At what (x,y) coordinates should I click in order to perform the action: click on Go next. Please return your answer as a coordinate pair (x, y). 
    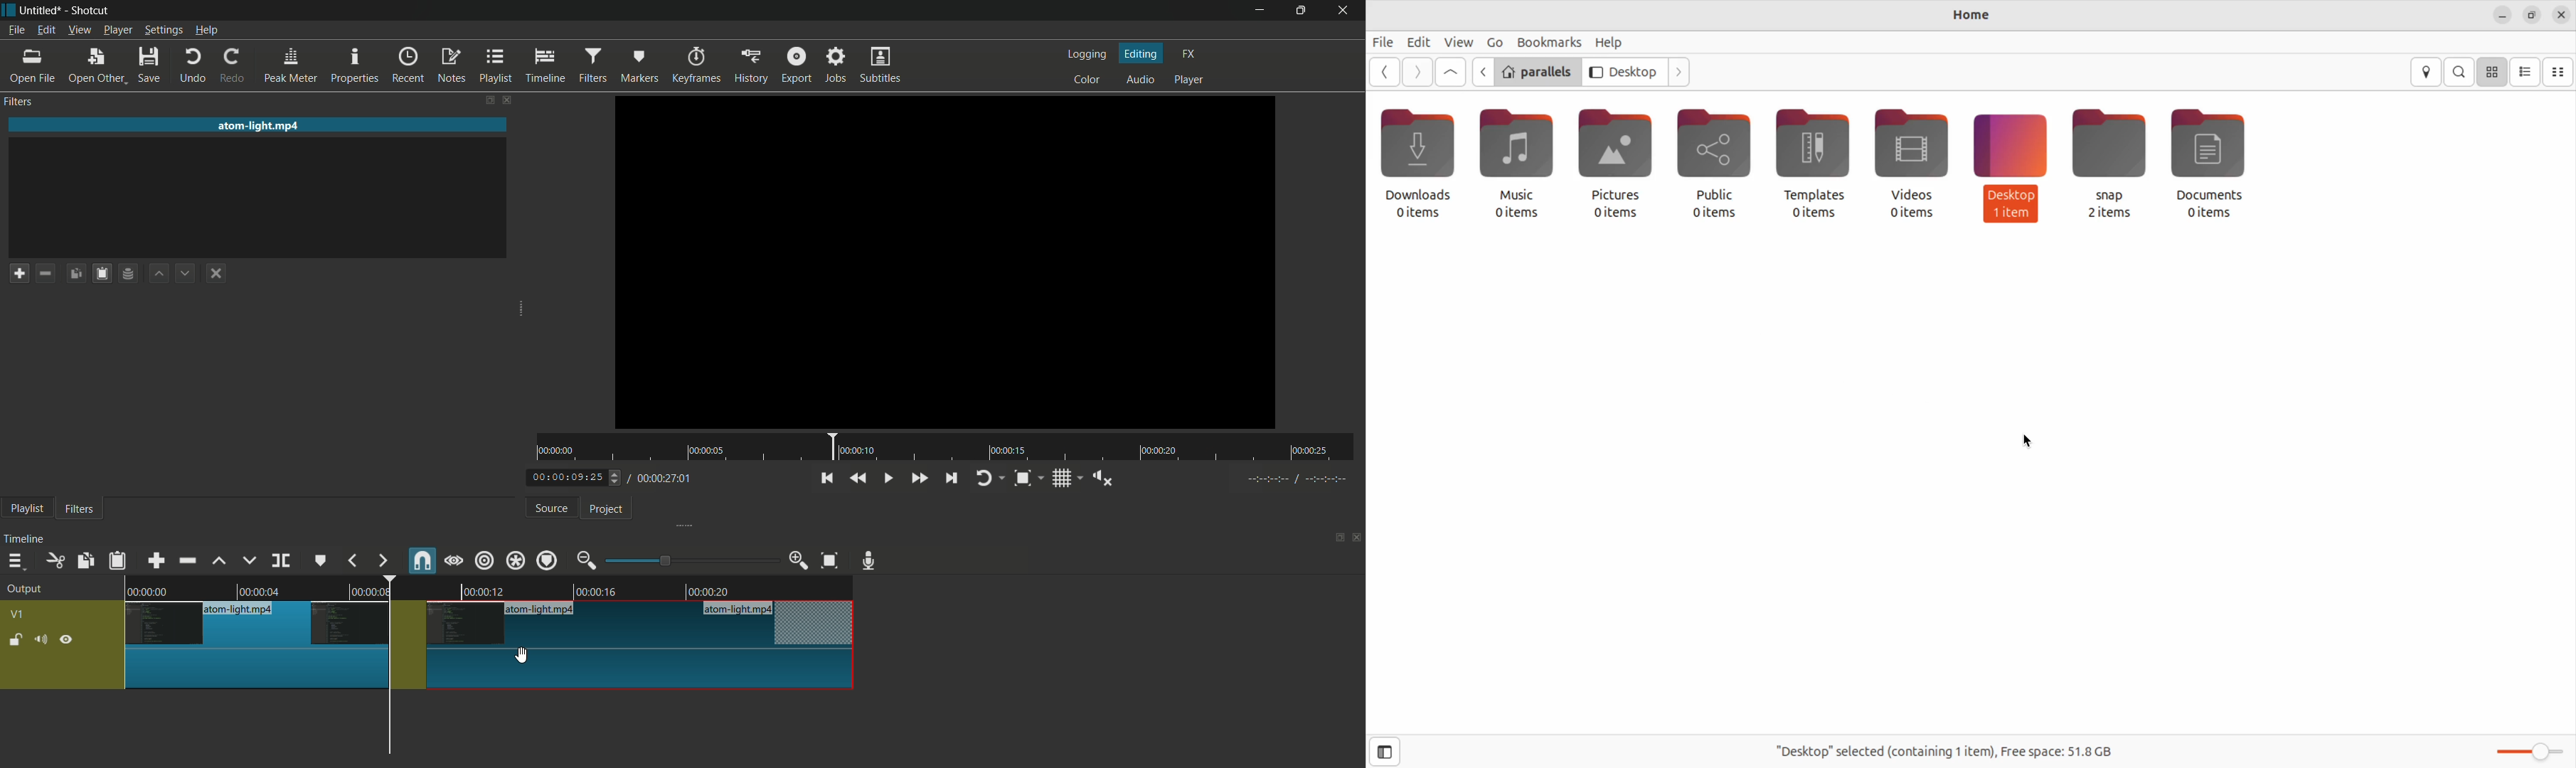
    Looking at the image, I should click on (1682, 72).